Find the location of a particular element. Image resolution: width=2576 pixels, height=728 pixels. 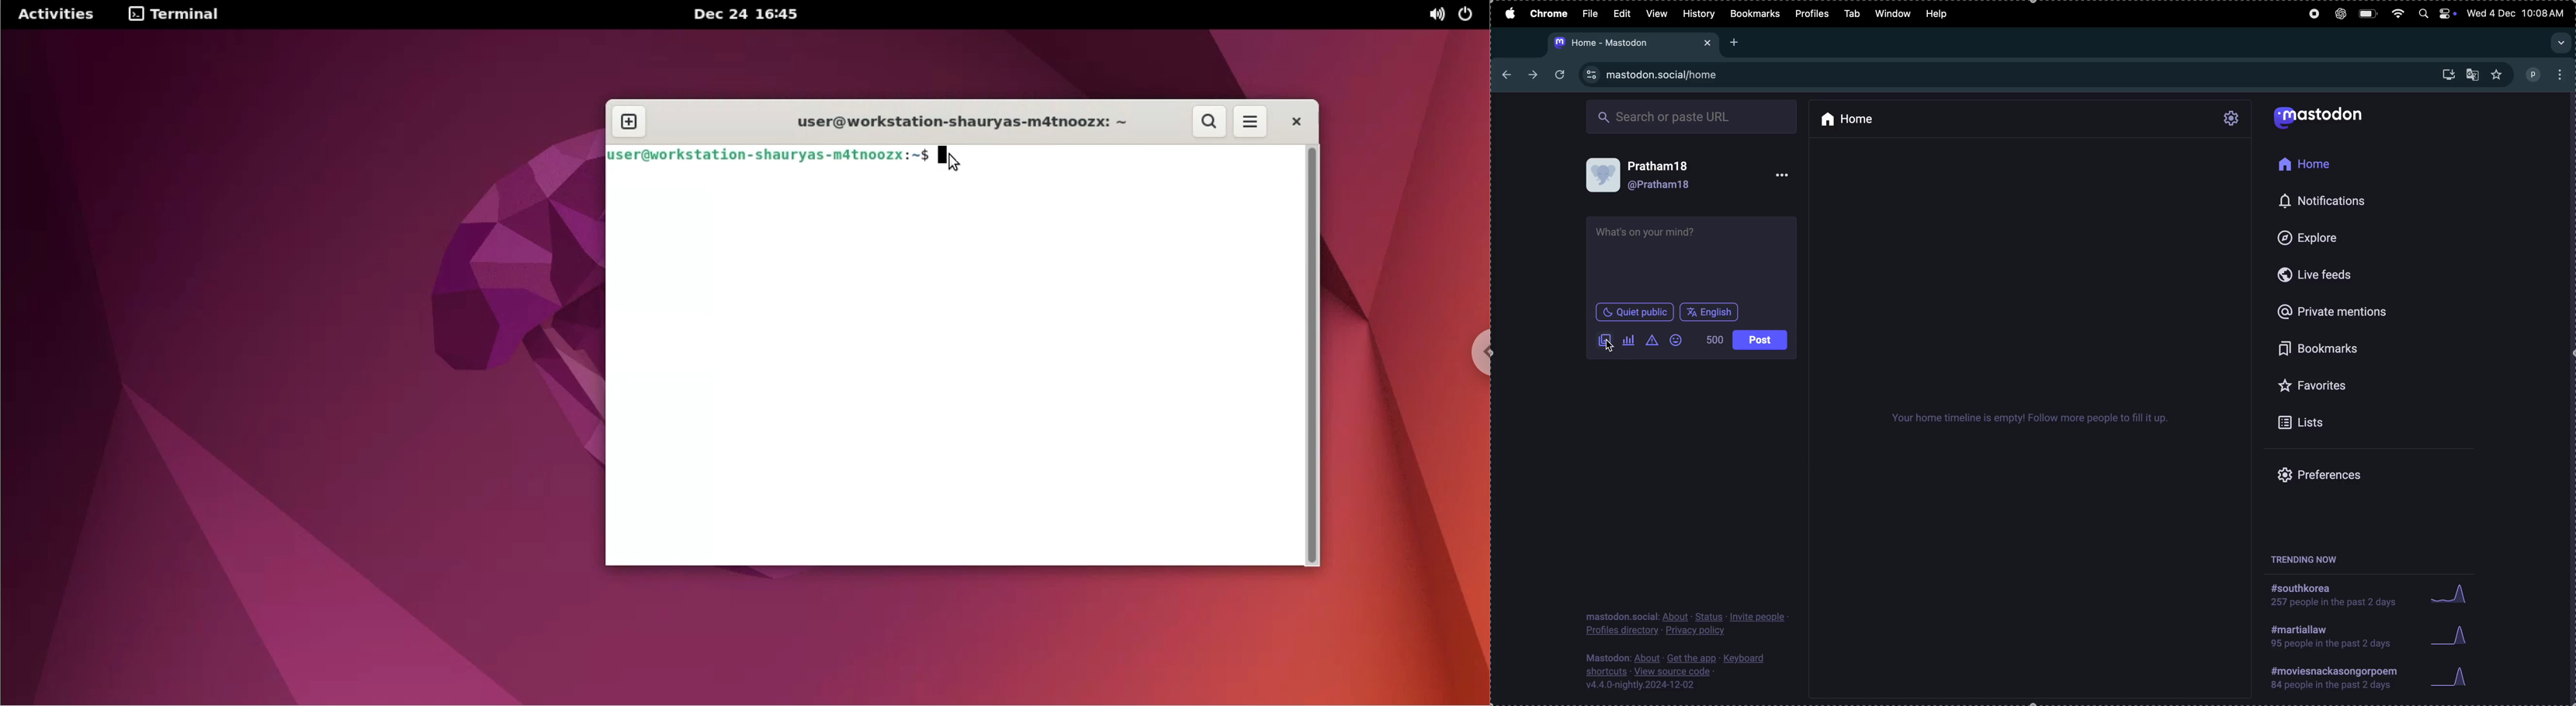

Images is located at coordinates (1604, 342).